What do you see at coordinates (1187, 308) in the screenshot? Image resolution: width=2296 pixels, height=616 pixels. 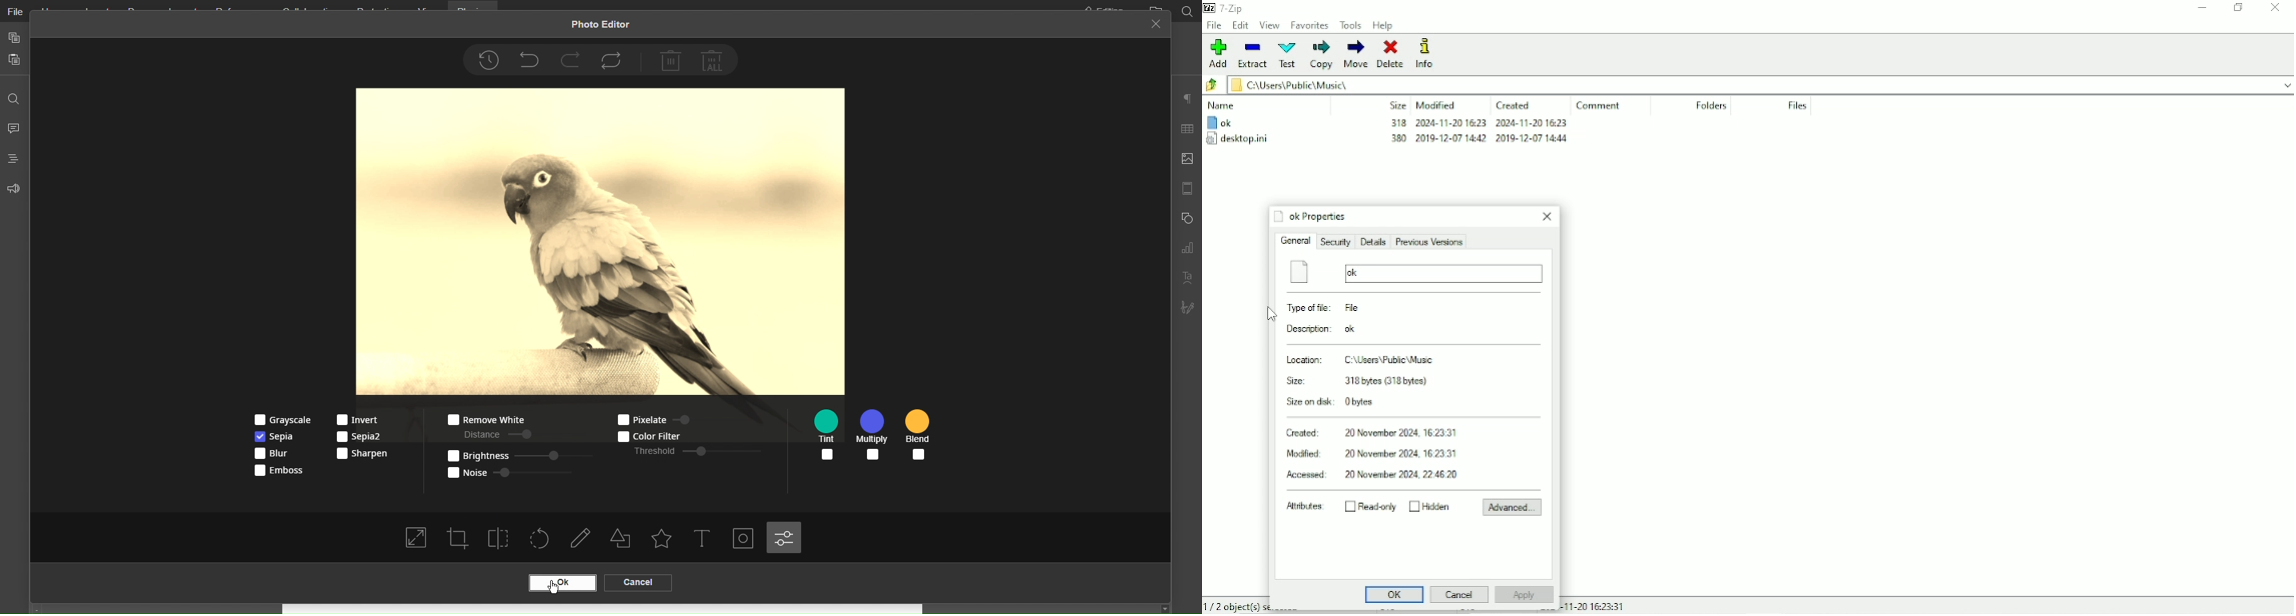 I see `Signature` at bounding box center [1187, 308].